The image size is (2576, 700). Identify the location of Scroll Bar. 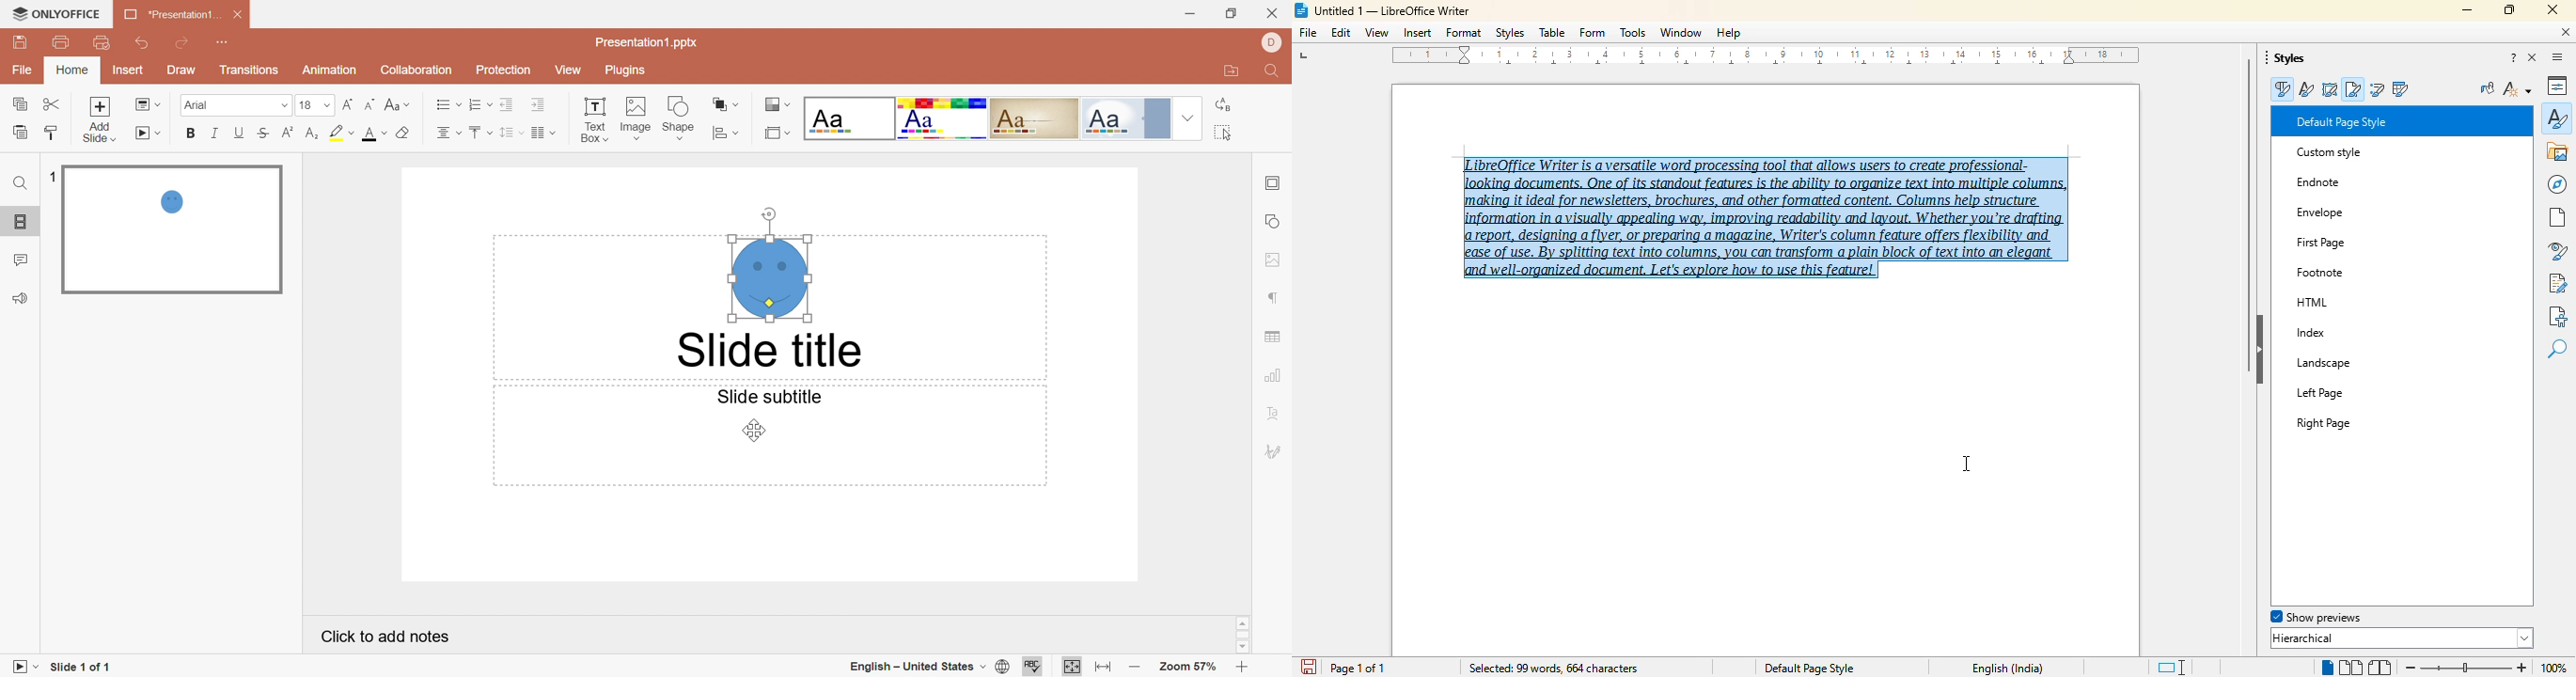
(1242, 635).